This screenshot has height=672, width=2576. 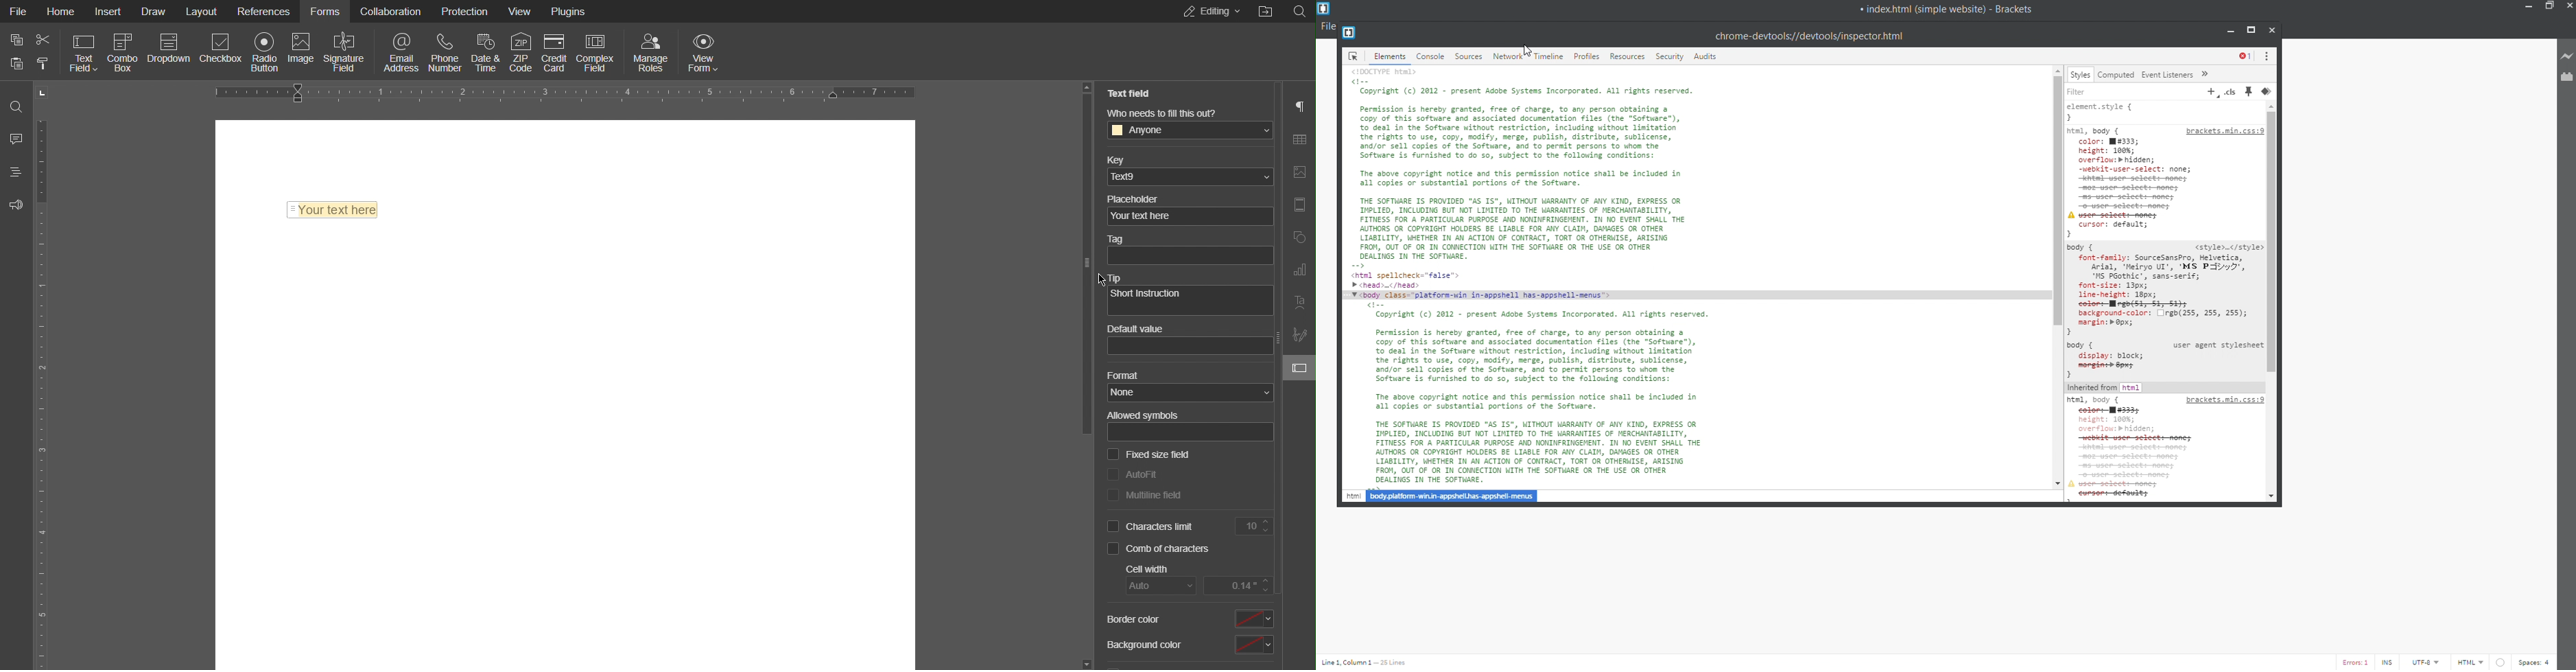 I want to click on Graph Settings, so click(x=1298, y=268).